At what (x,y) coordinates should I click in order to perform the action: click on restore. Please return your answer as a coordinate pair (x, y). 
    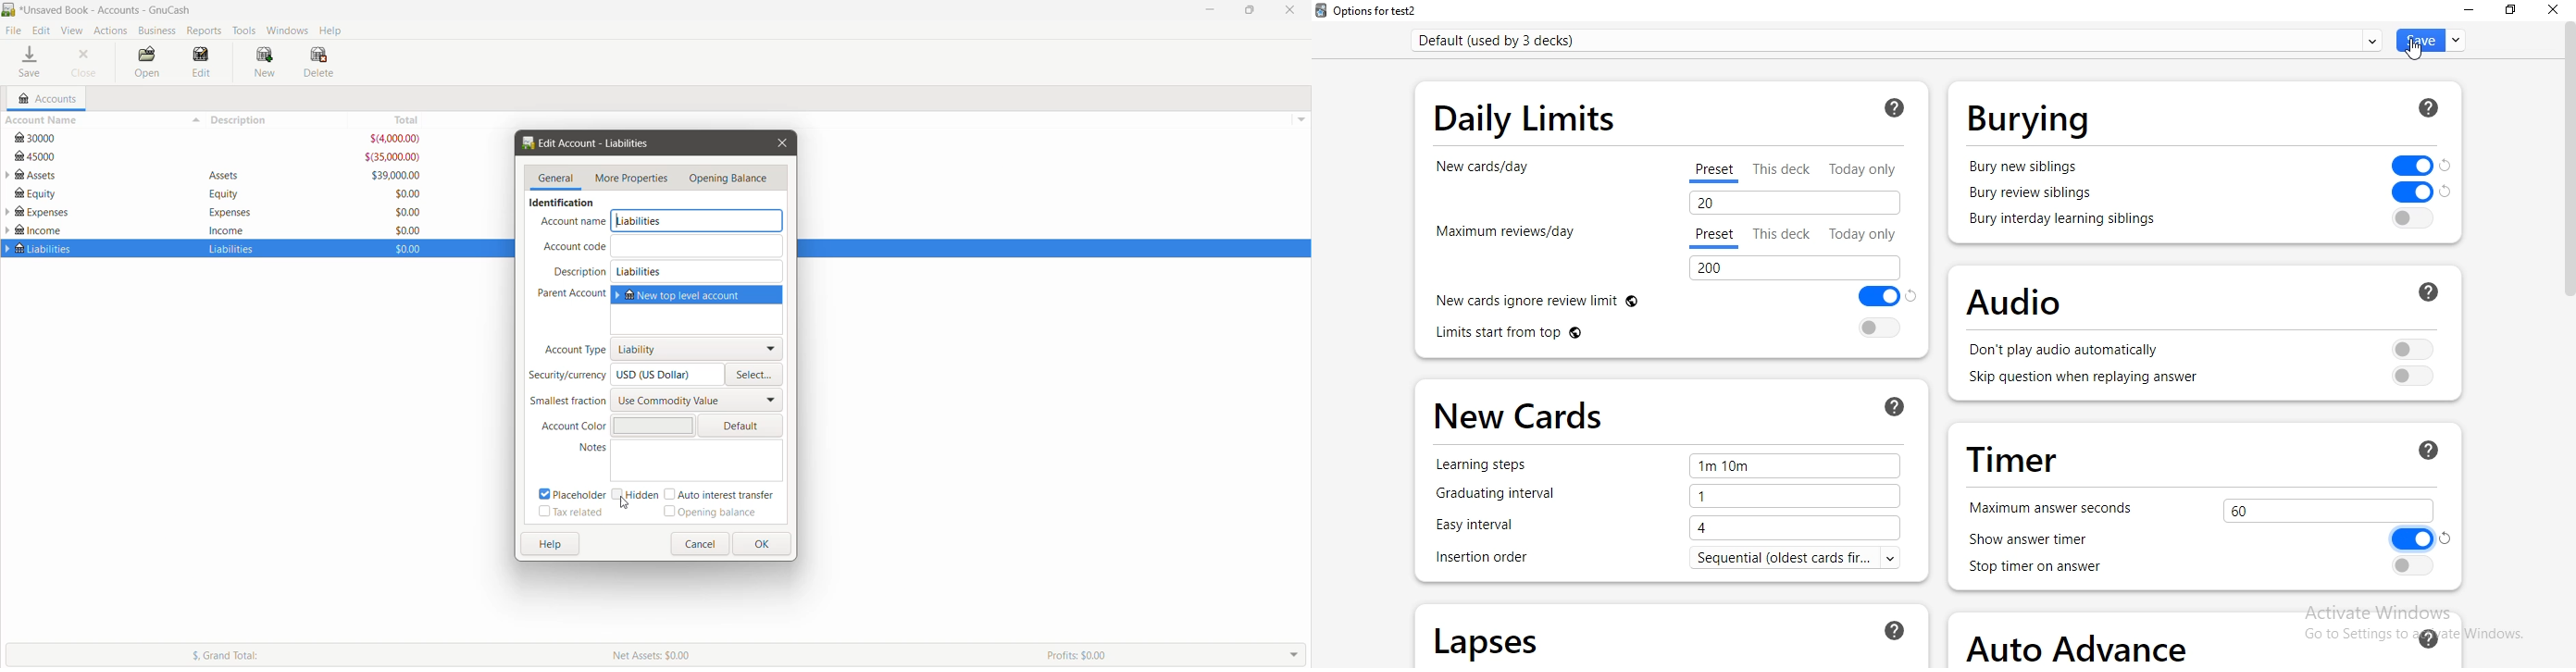
    Looking at the image, I should click on (2511, 12).